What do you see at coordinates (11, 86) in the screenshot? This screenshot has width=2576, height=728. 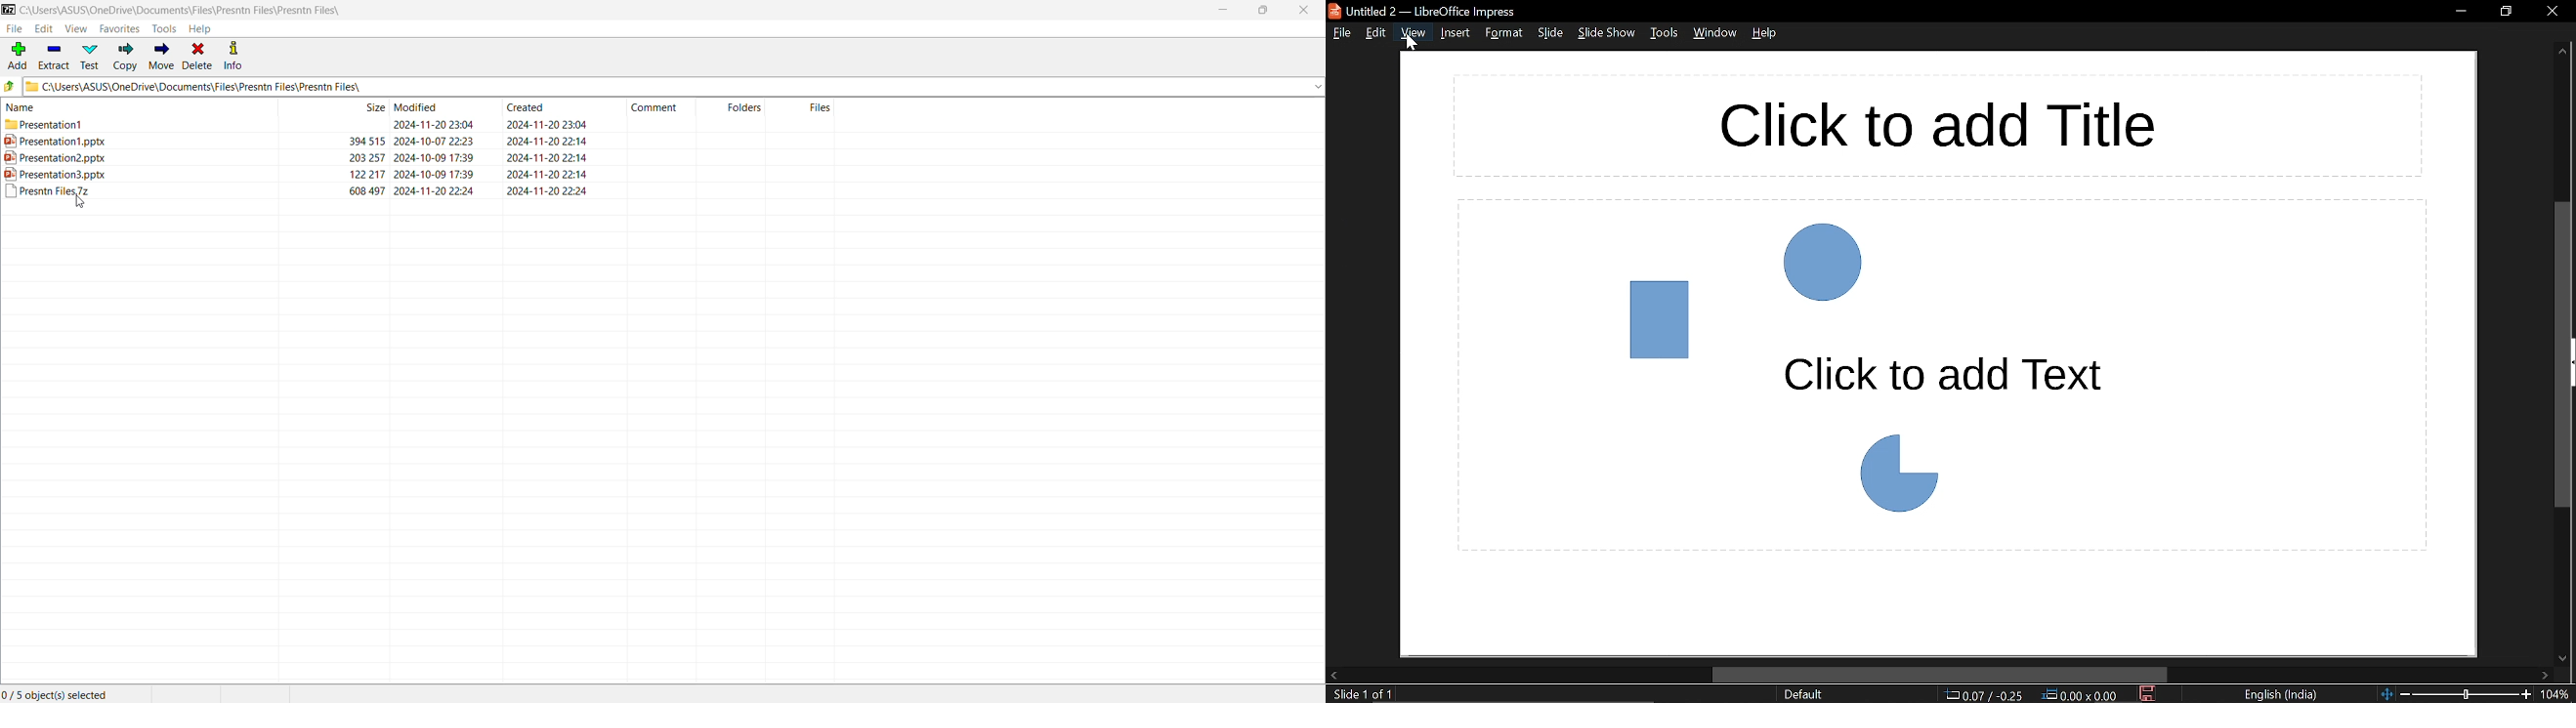 I see `Move Up one level` at bounding box center [11, 86].